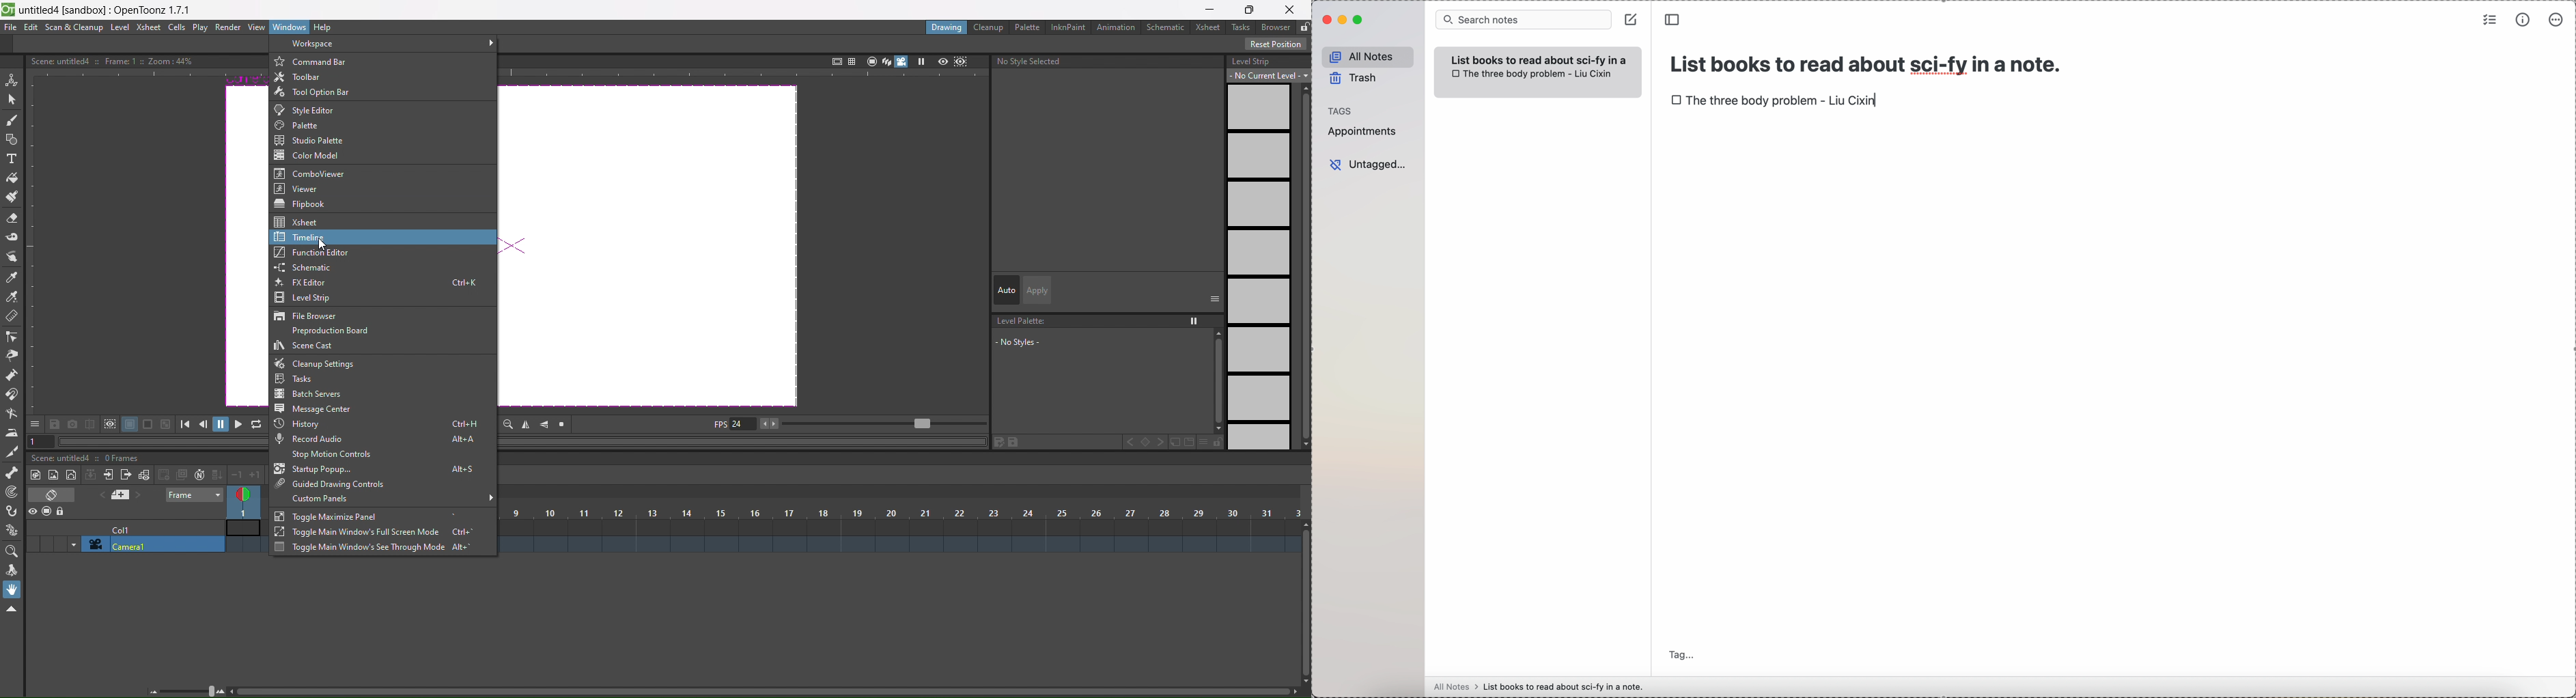  What do you see at coordinates (101, 425) in the screenshot?
I see `icon` at bounding box center [101, 425].